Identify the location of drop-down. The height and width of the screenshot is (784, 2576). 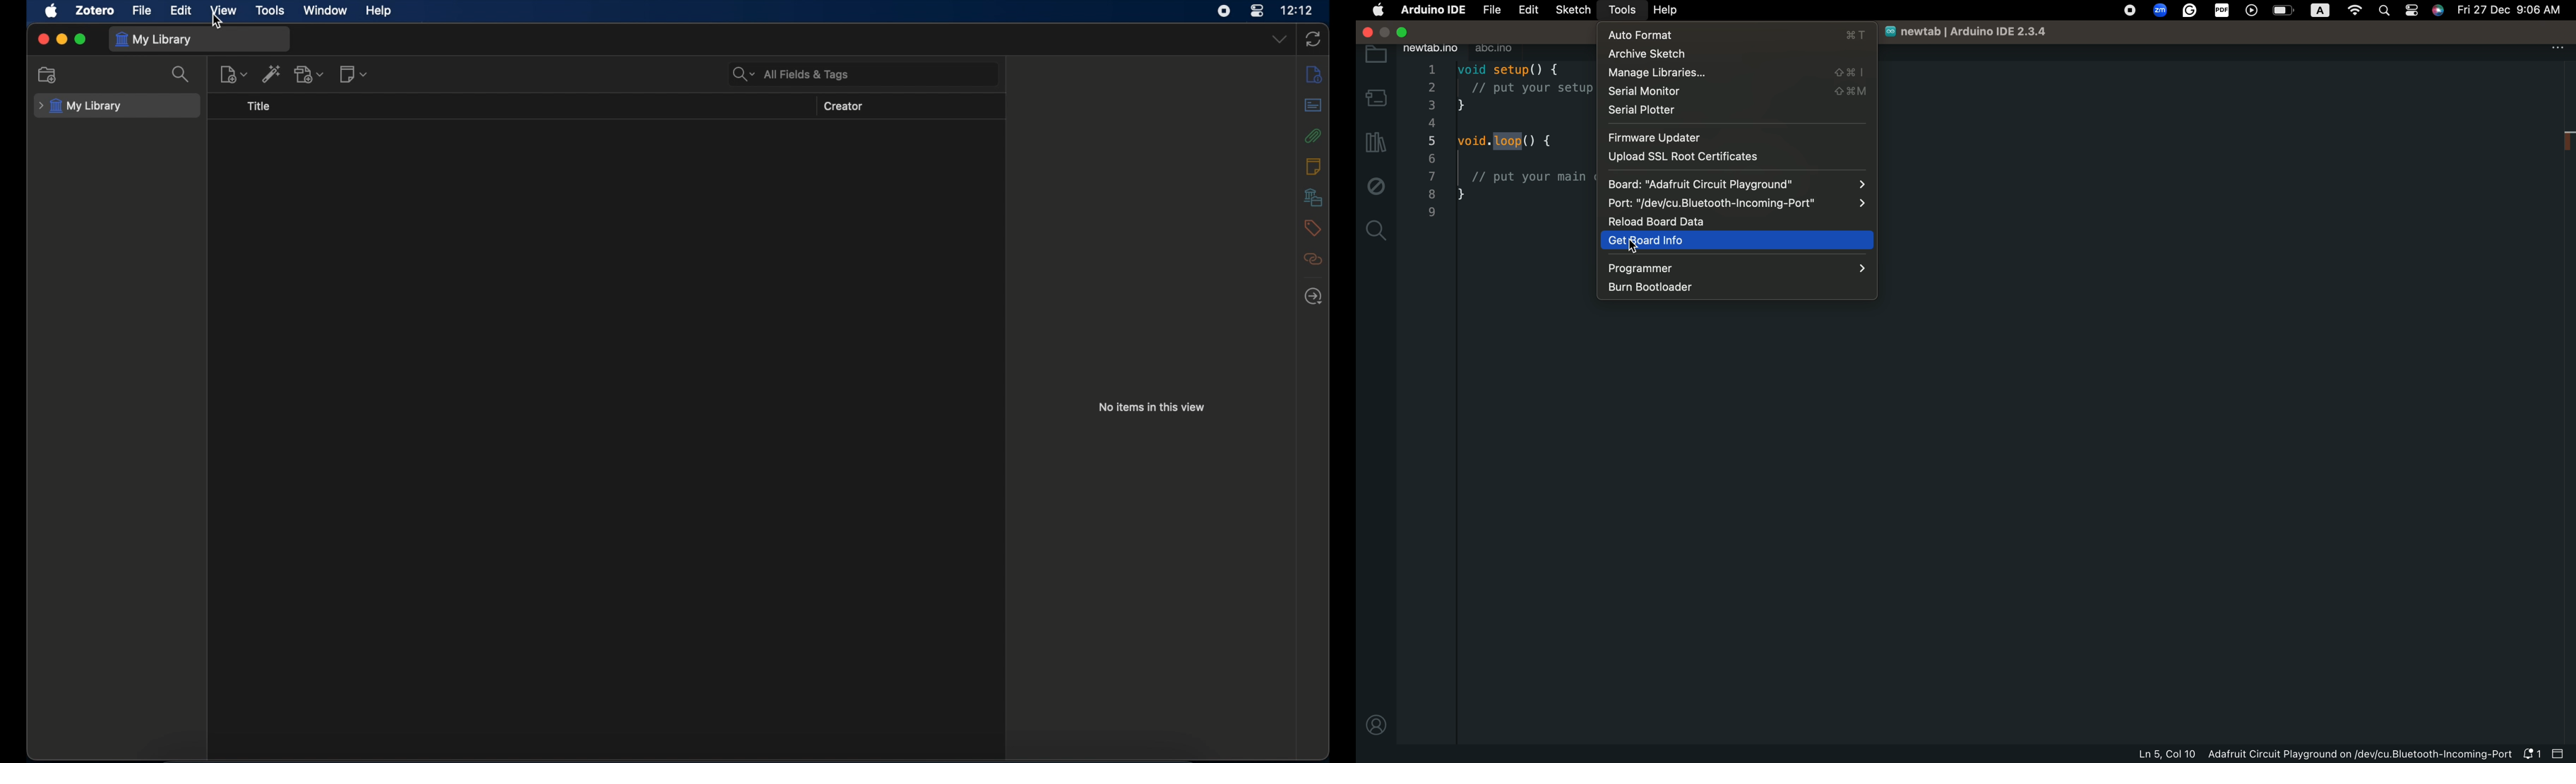
(1280, 38).